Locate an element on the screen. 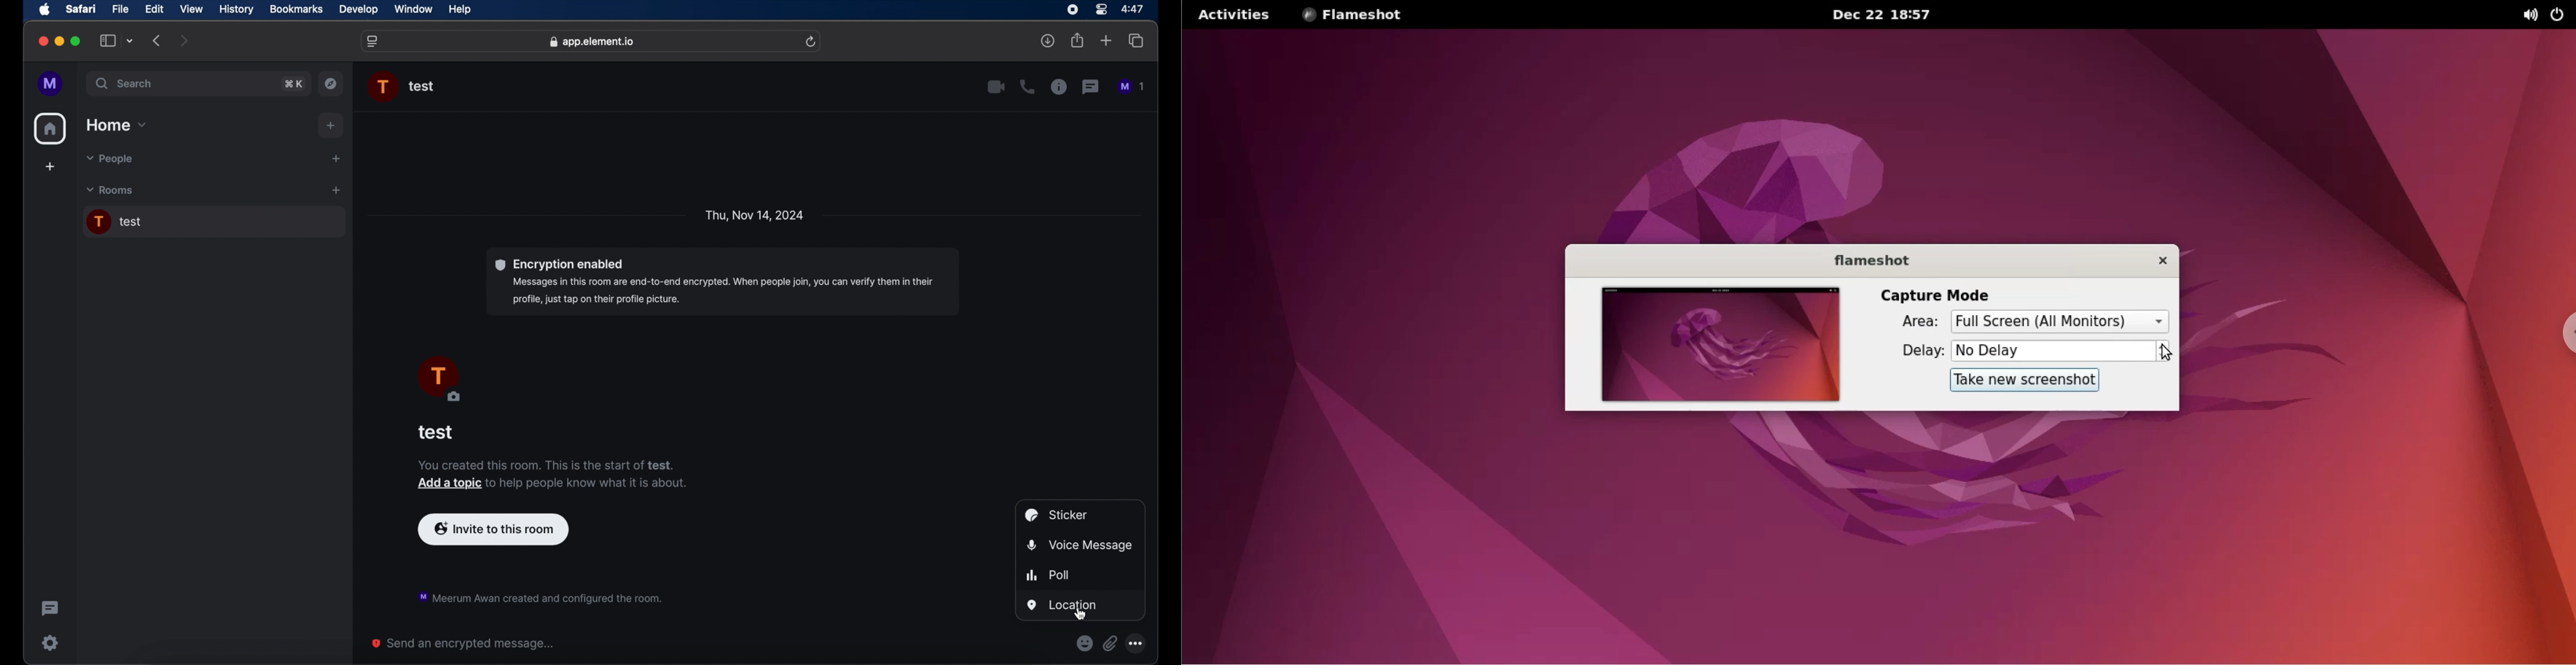 Image resolution: width=2576 pixels, height=672 pixels. Dec 22 18:57 is located at coordinates (1884, 15).